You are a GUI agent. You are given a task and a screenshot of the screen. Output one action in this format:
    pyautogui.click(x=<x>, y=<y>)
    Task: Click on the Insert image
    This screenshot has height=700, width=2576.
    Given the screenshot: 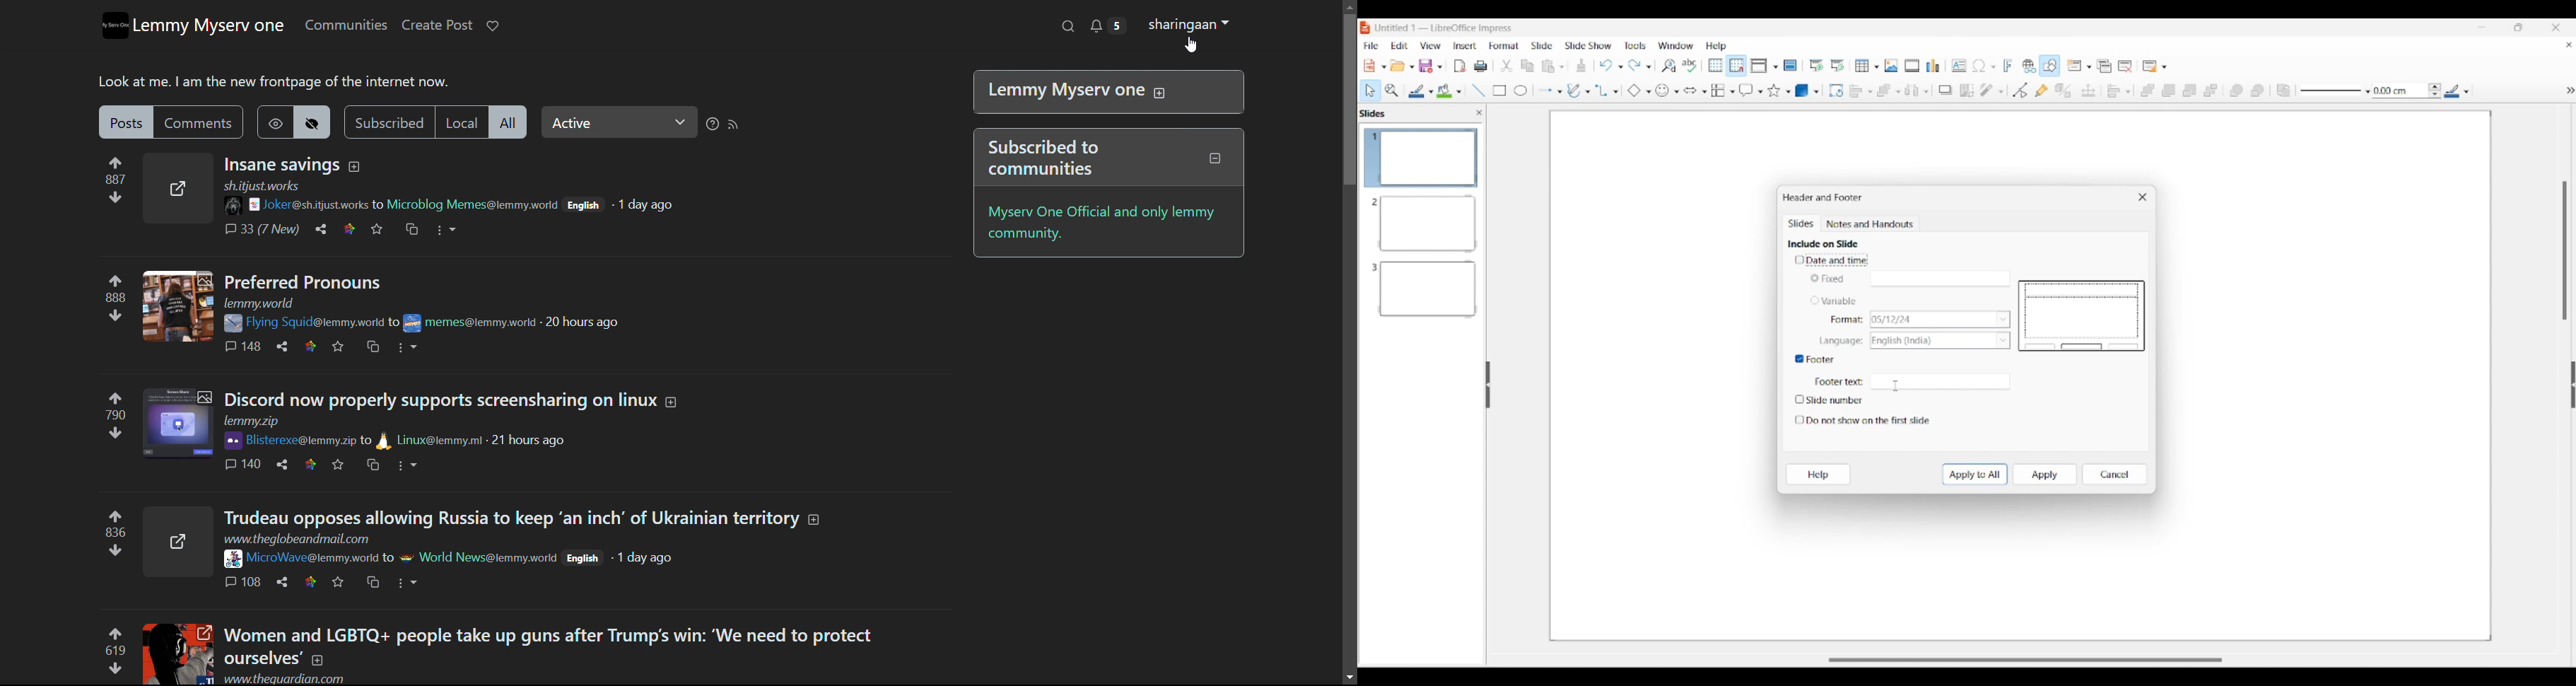 What is the action you would take?
    pyautogui.click(x=1891, y=65)
    